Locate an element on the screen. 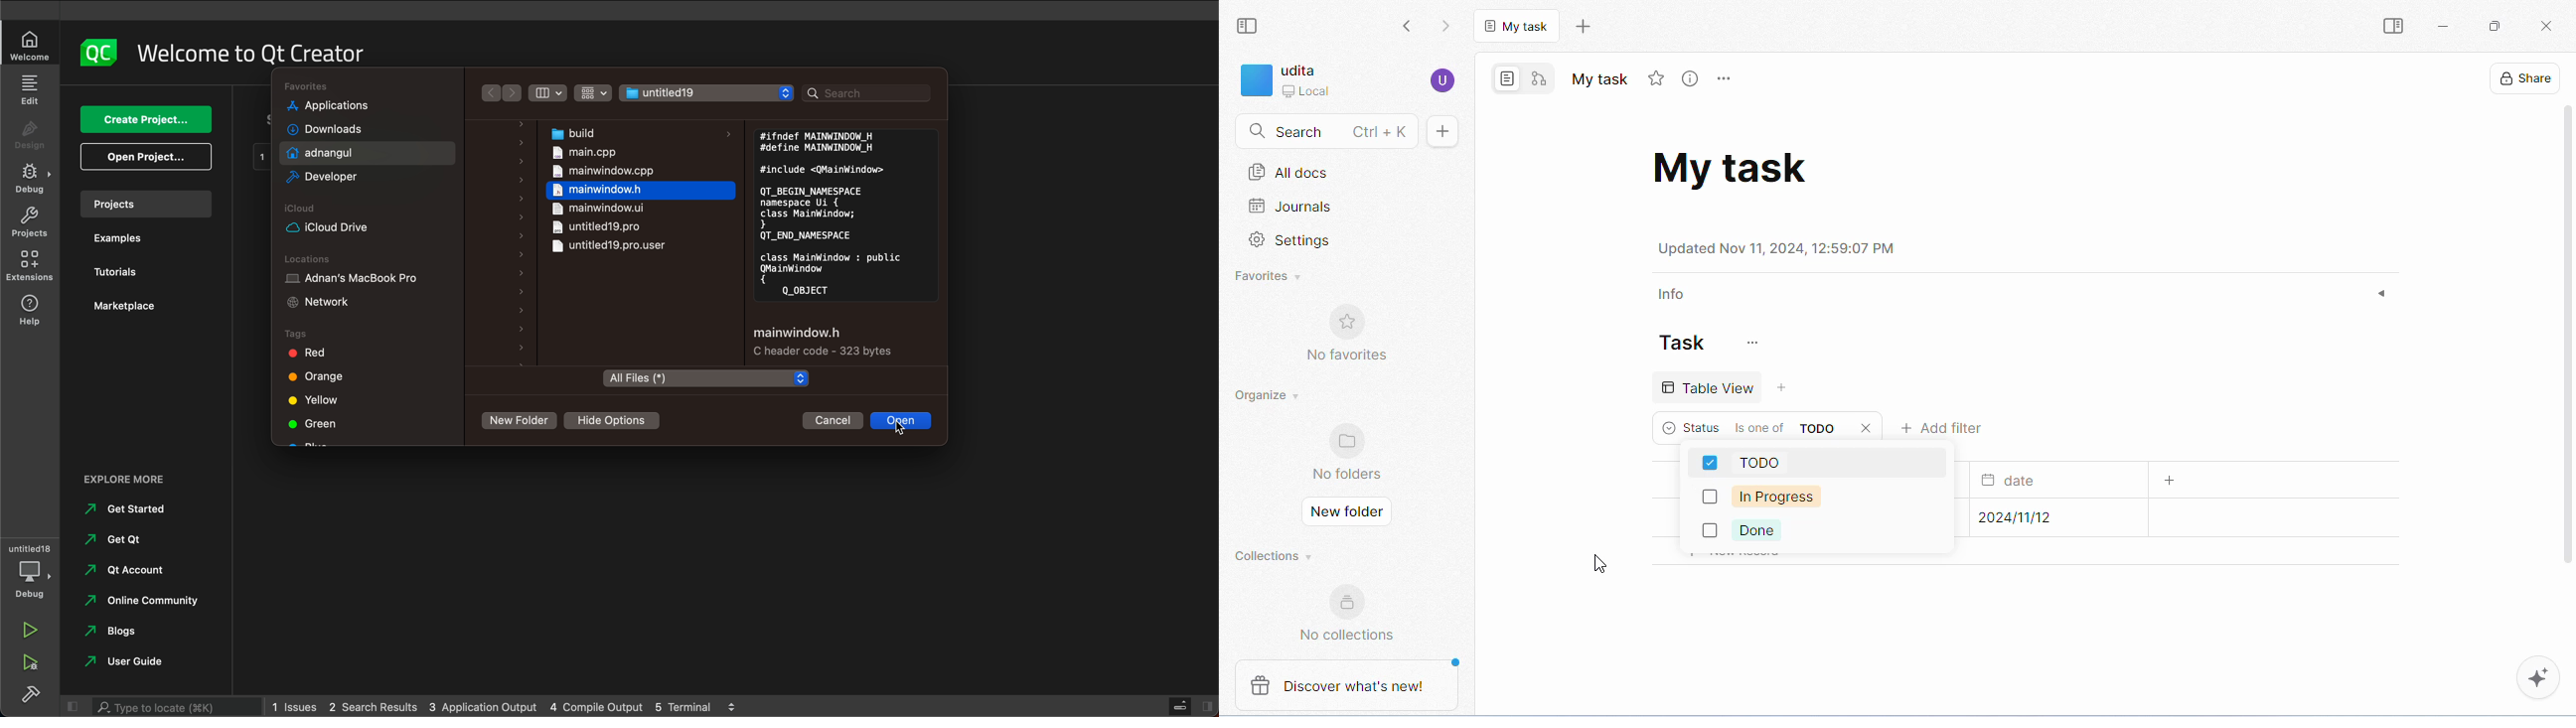  folders is located at coordinates (369, 87).